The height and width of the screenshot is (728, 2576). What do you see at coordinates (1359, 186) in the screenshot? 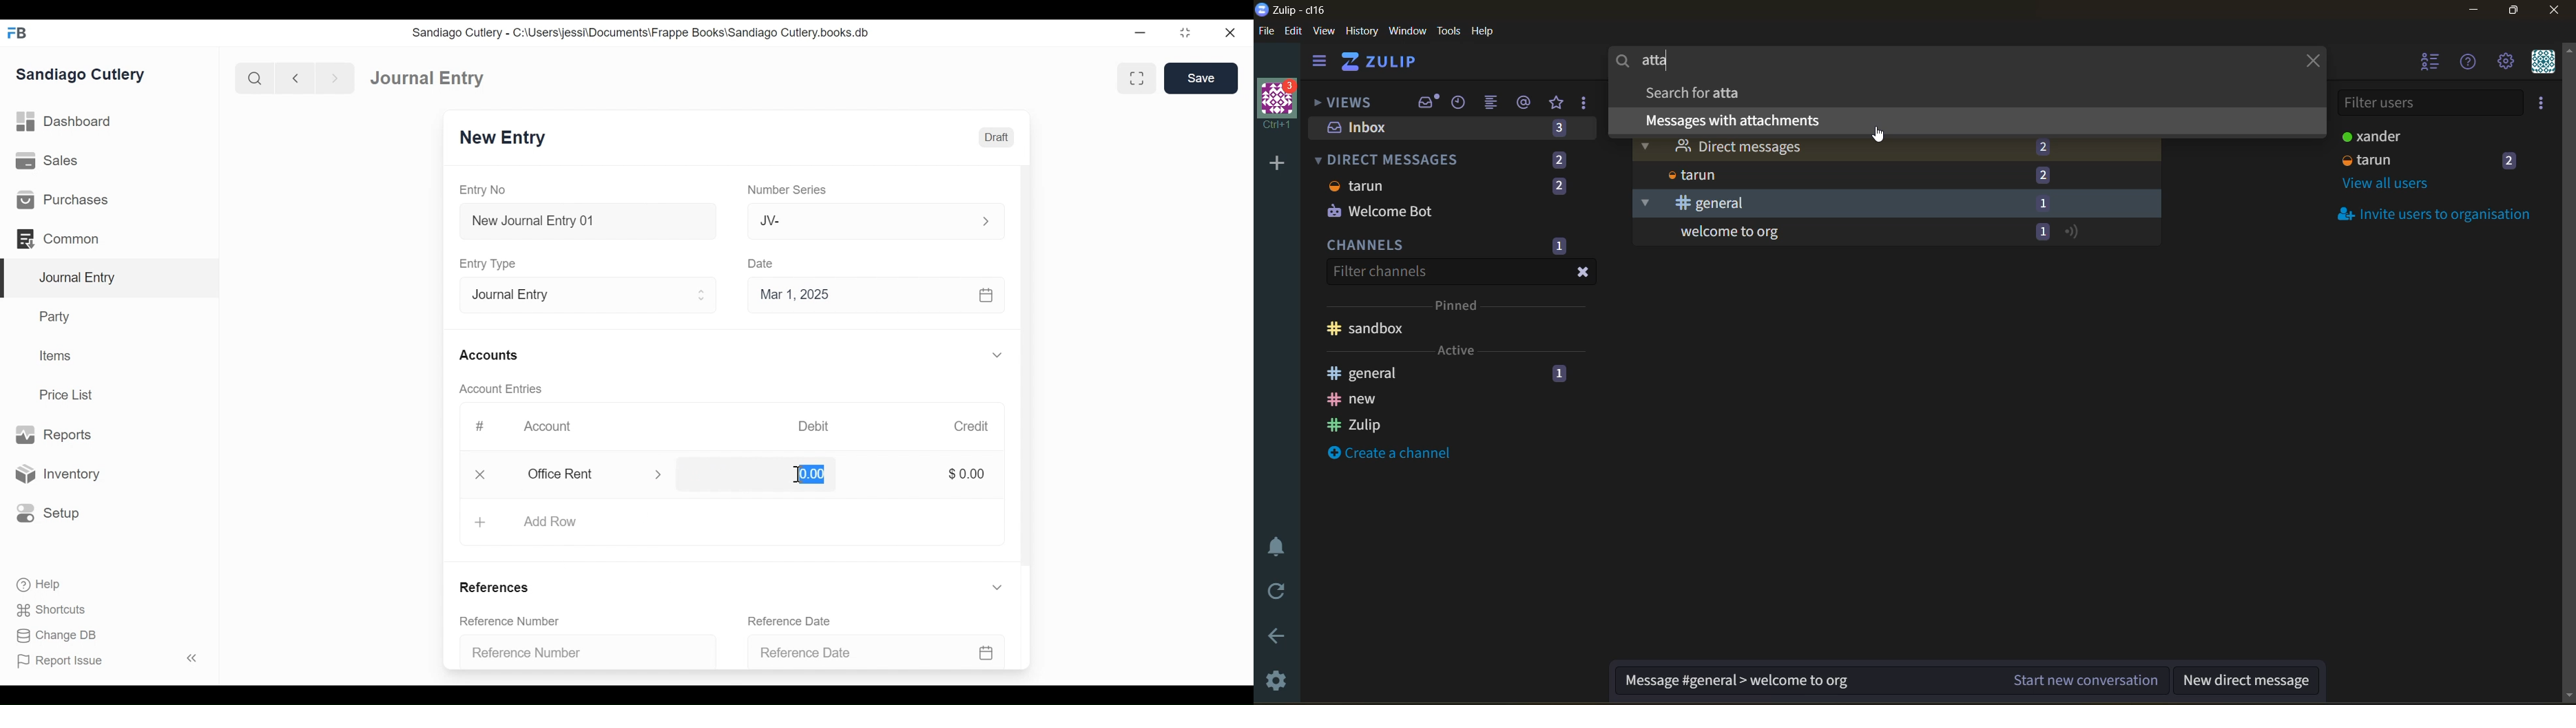
I see `tarun` at bounding box center [1359, 186].